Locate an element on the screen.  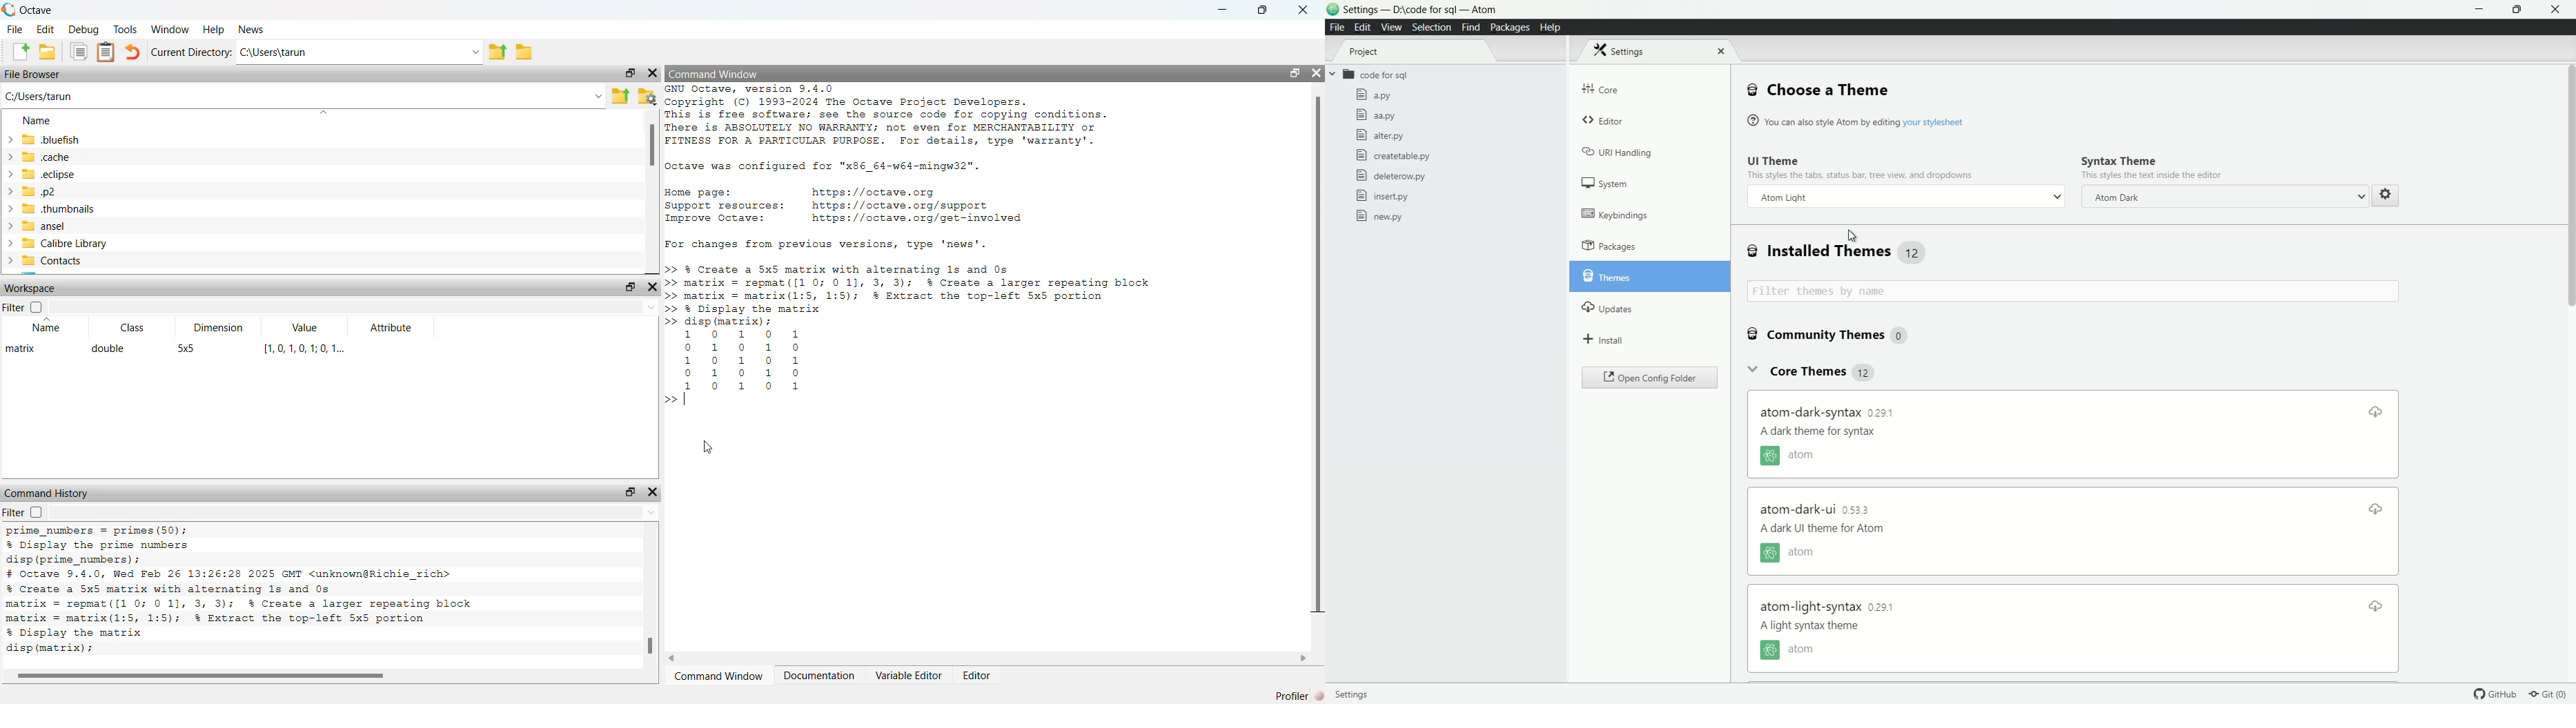
dropdown is located at coordinates (2057, 198).